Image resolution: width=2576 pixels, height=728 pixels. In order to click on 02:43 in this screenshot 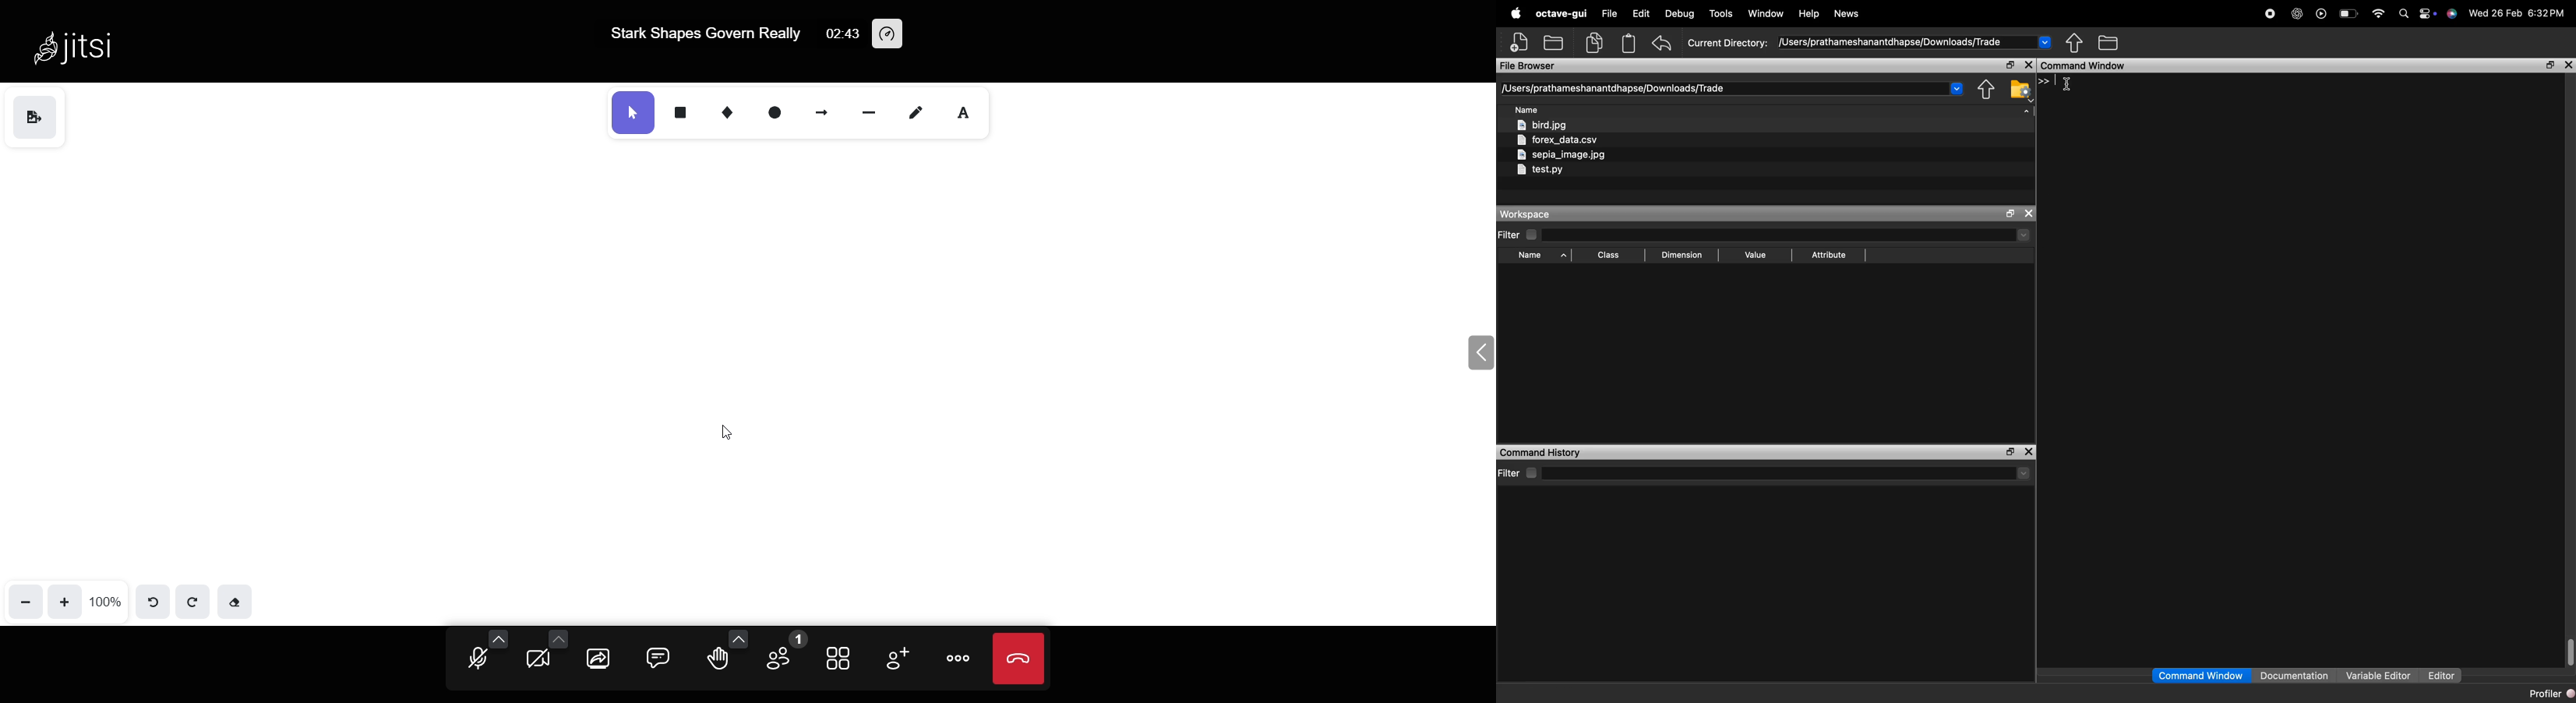, I will do `click(838, 34)`.